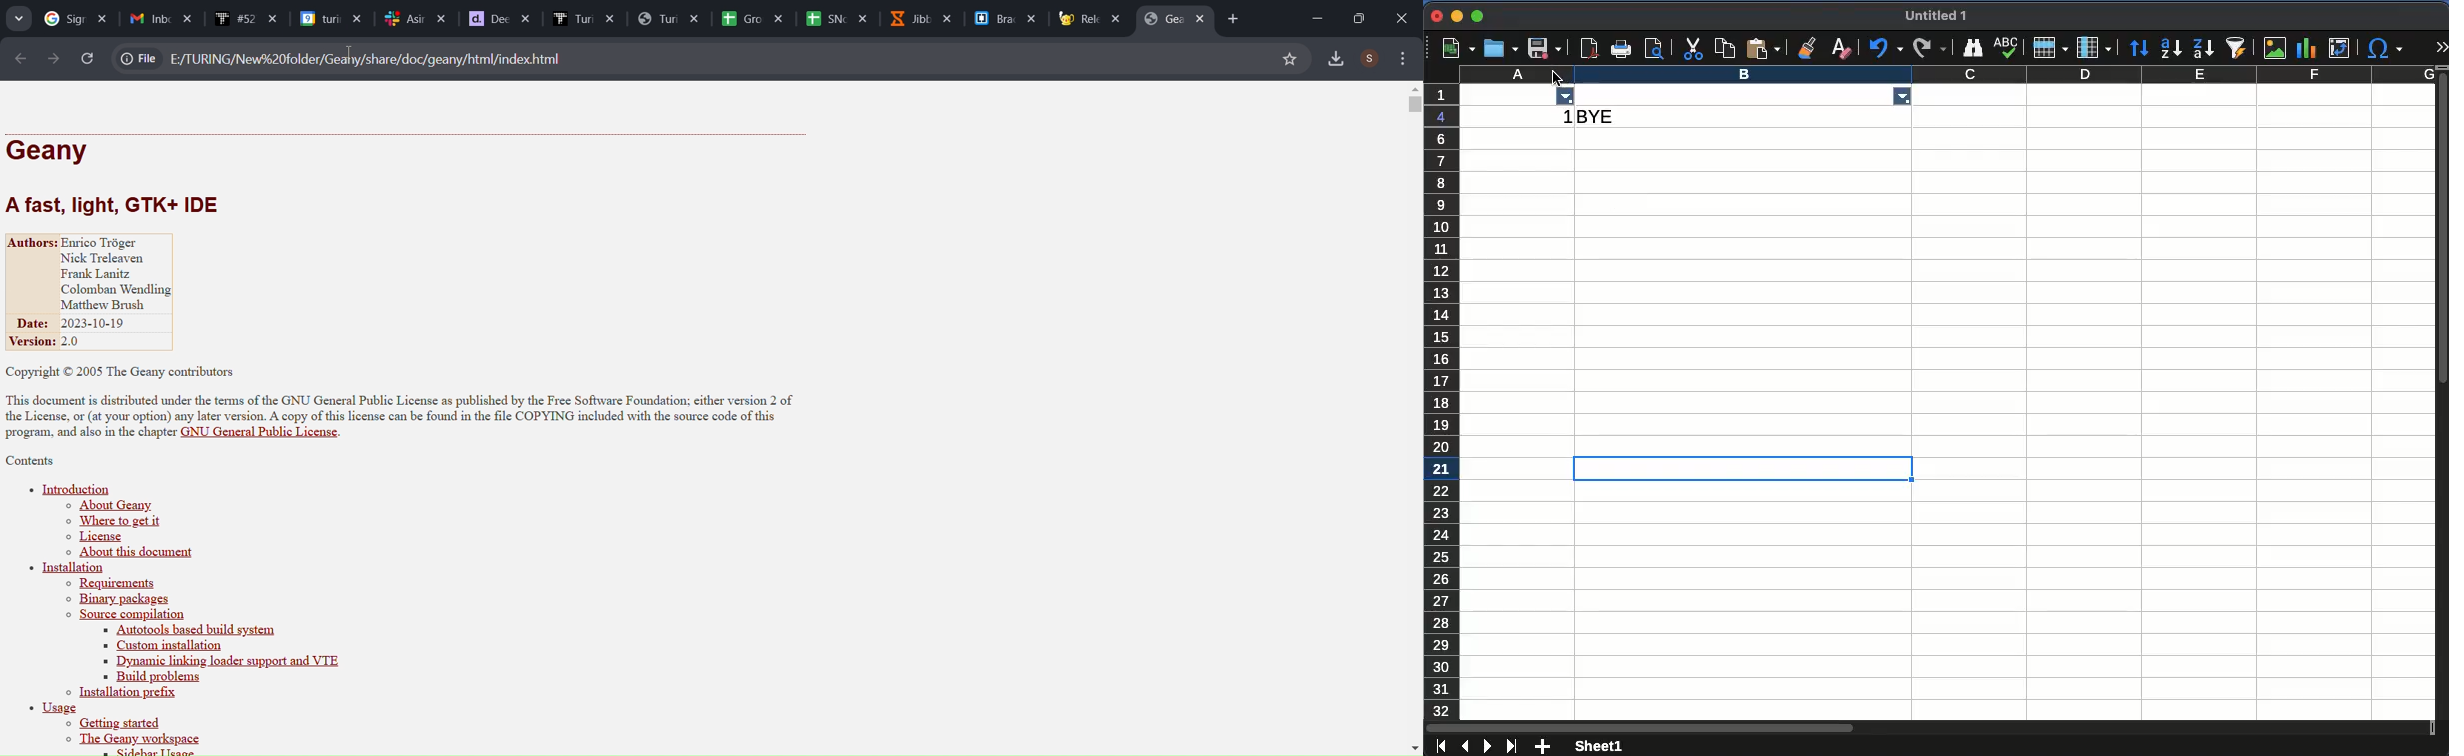  Describe the element at coordinates (2047, 48) in the screenshot. I see `row` at that location.